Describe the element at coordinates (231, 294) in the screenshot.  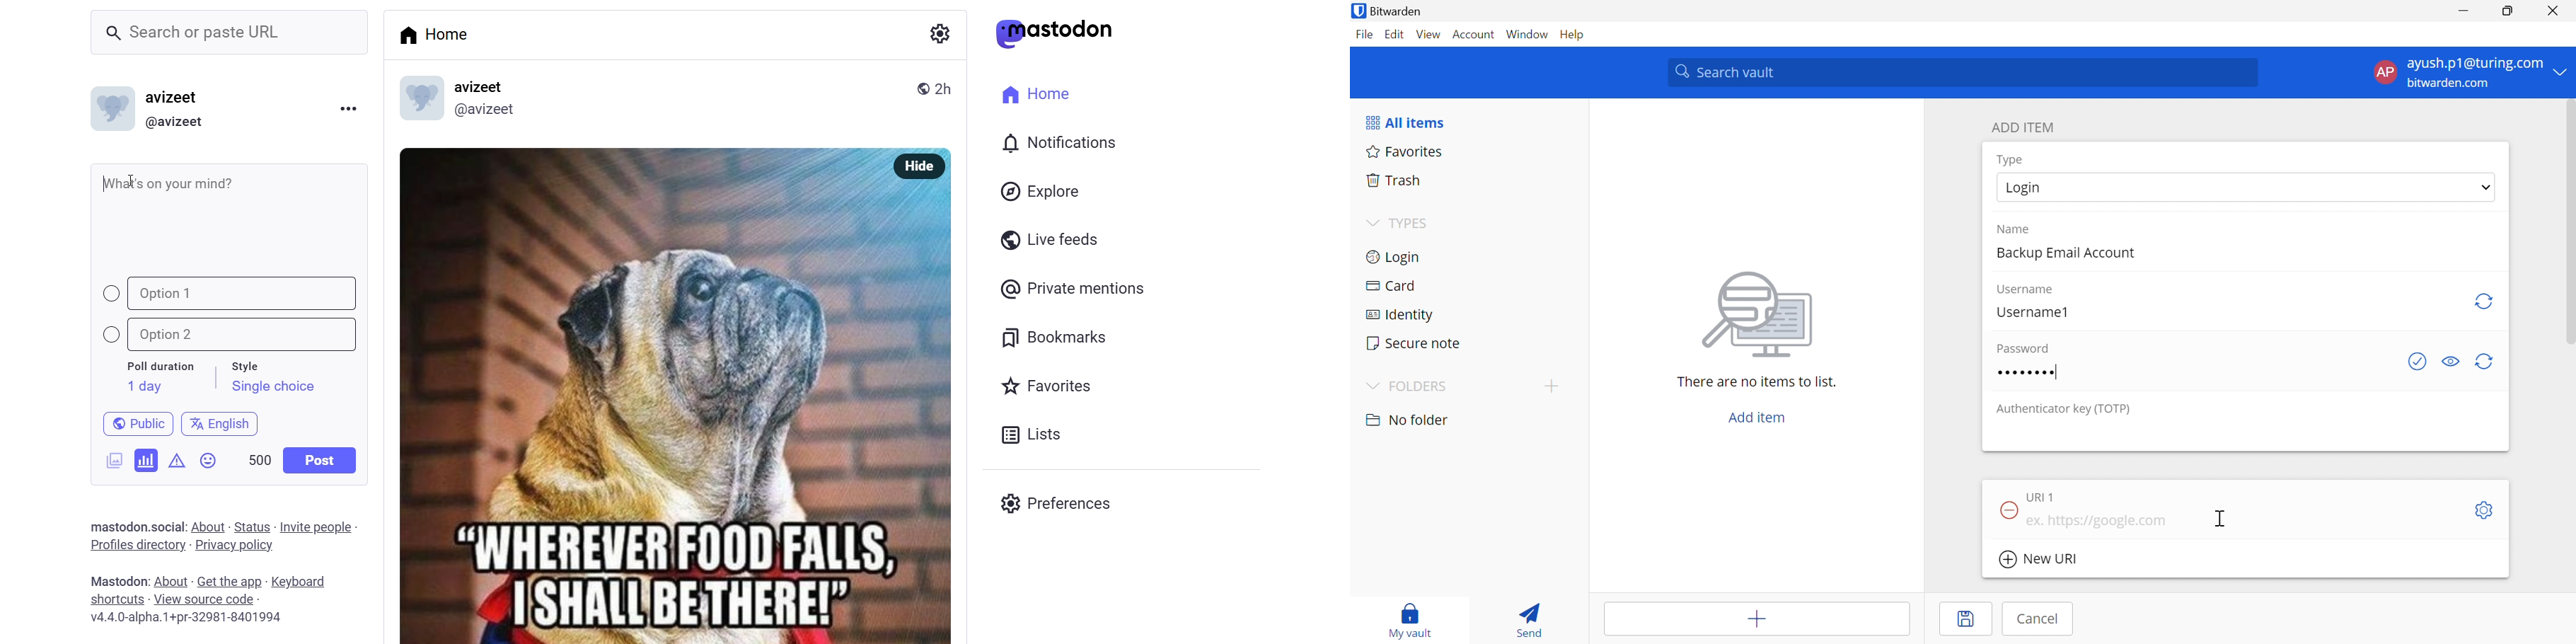
I see `option 1` at that location.